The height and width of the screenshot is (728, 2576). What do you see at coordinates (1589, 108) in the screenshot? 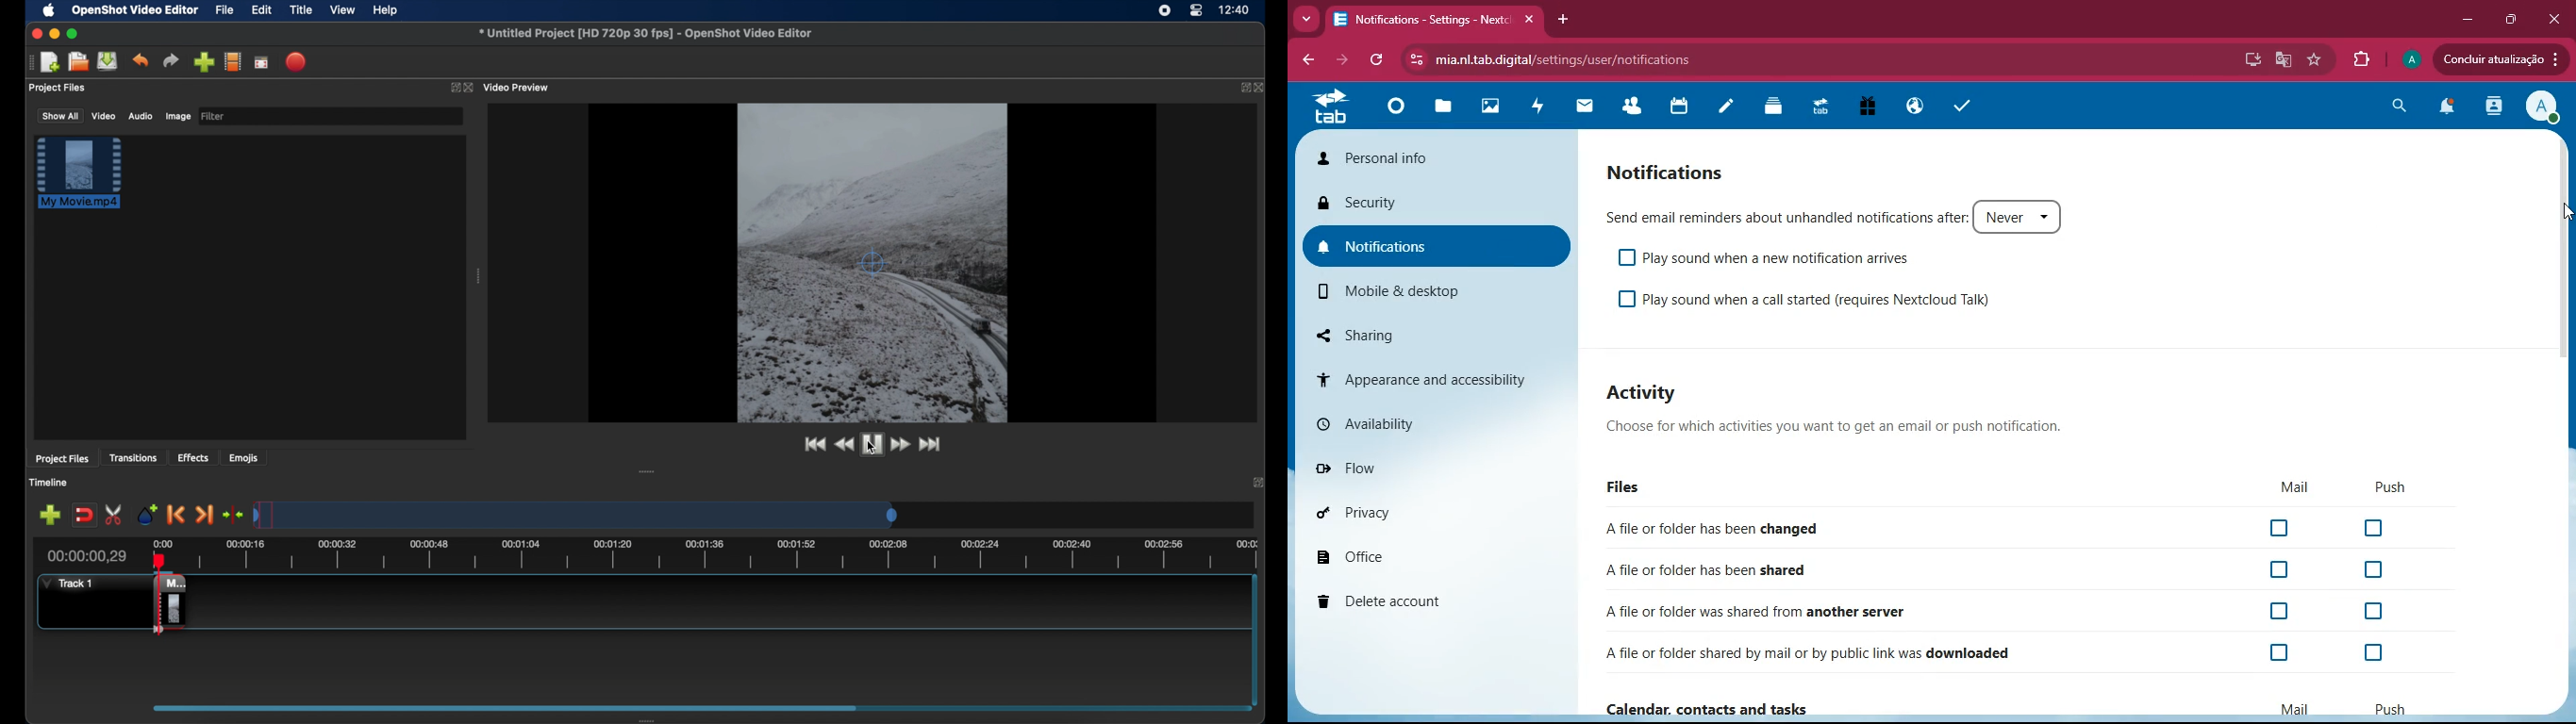
I see `mail` at bounding box center [1589, 108].